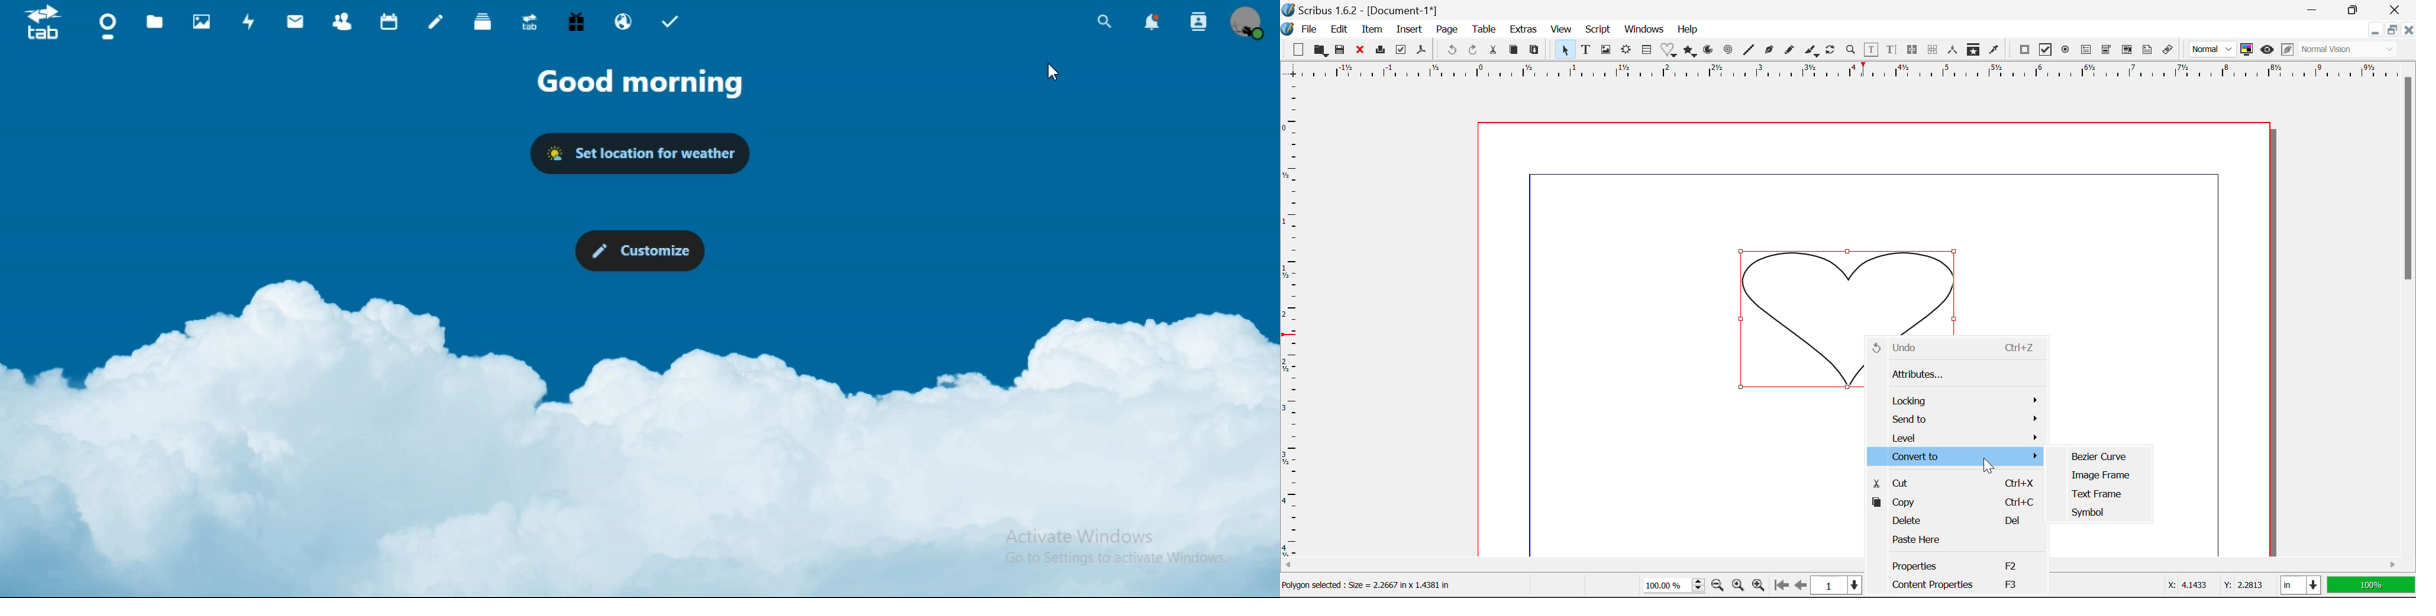 The image size is (2436, 616). What do you see at coordinates (578, 22) in the screenshot?
I see `free trial` at bounding box center [578, 22].